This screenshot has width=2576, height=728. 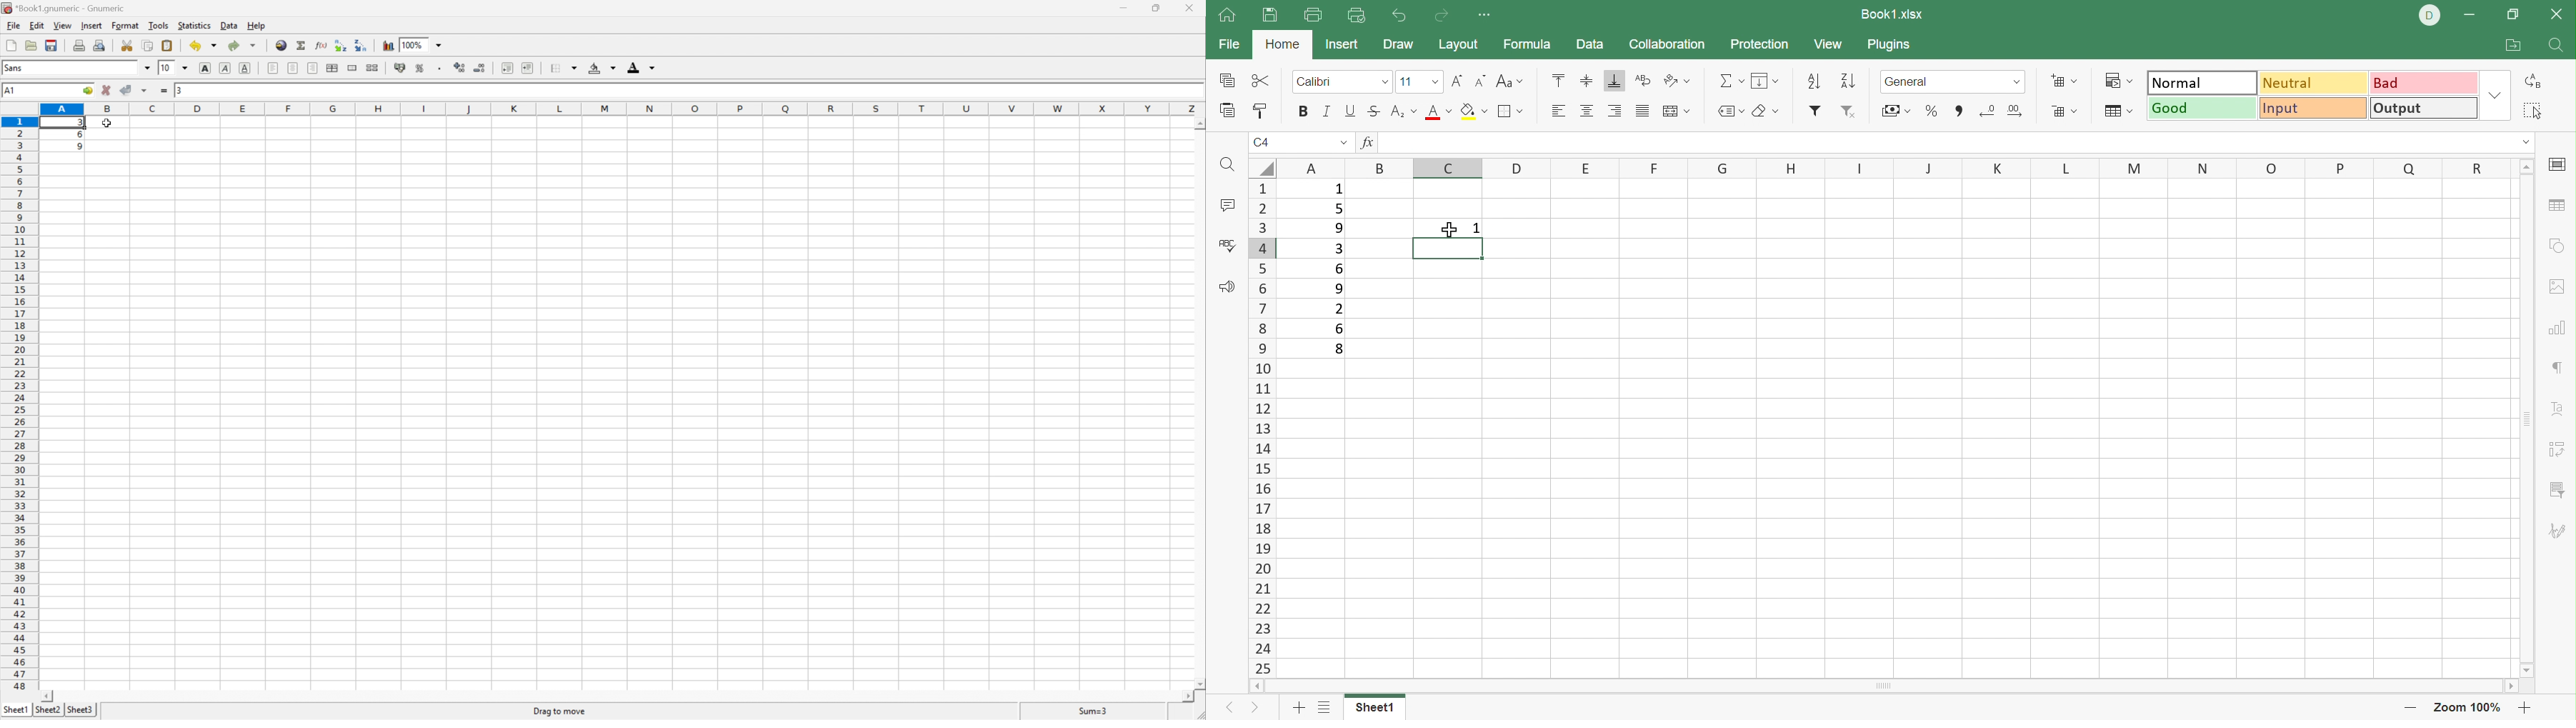 I want to click on Feedback & Support, so click(x=1226, y=286).